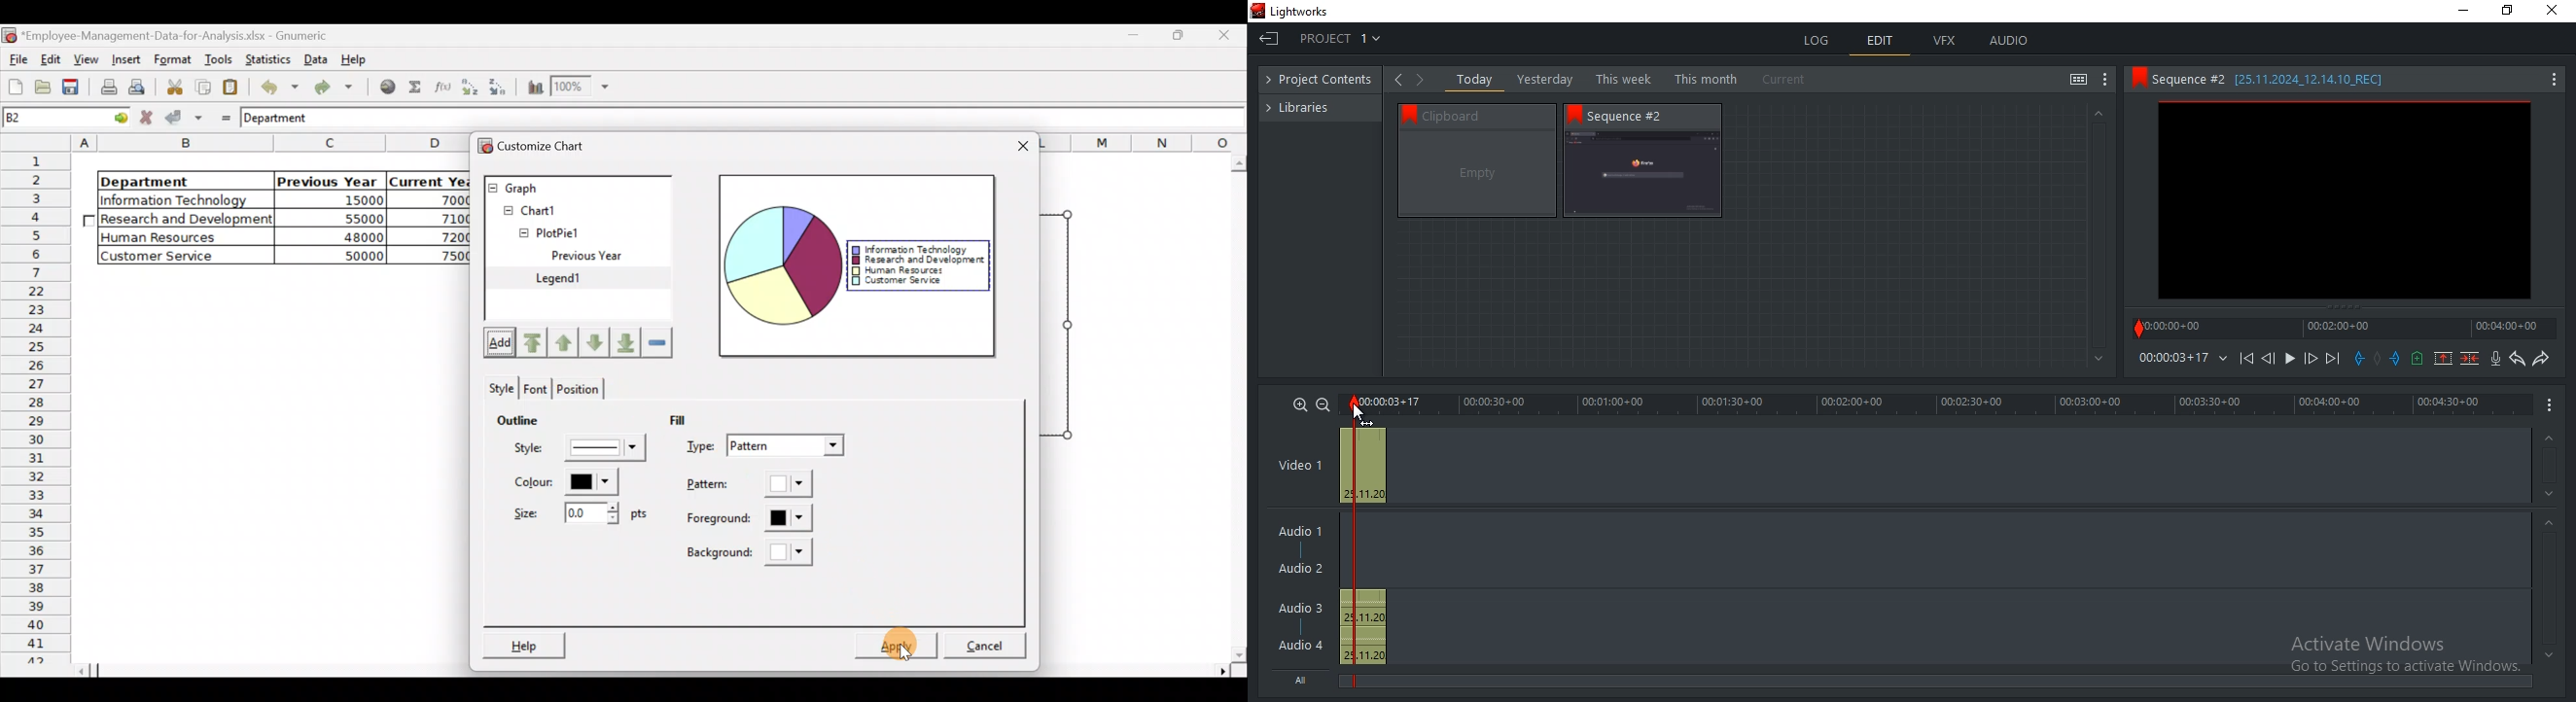  Describe the element at coordinates (2272, 361) in the screenshot. I see `Nudge one frame back` at that location.